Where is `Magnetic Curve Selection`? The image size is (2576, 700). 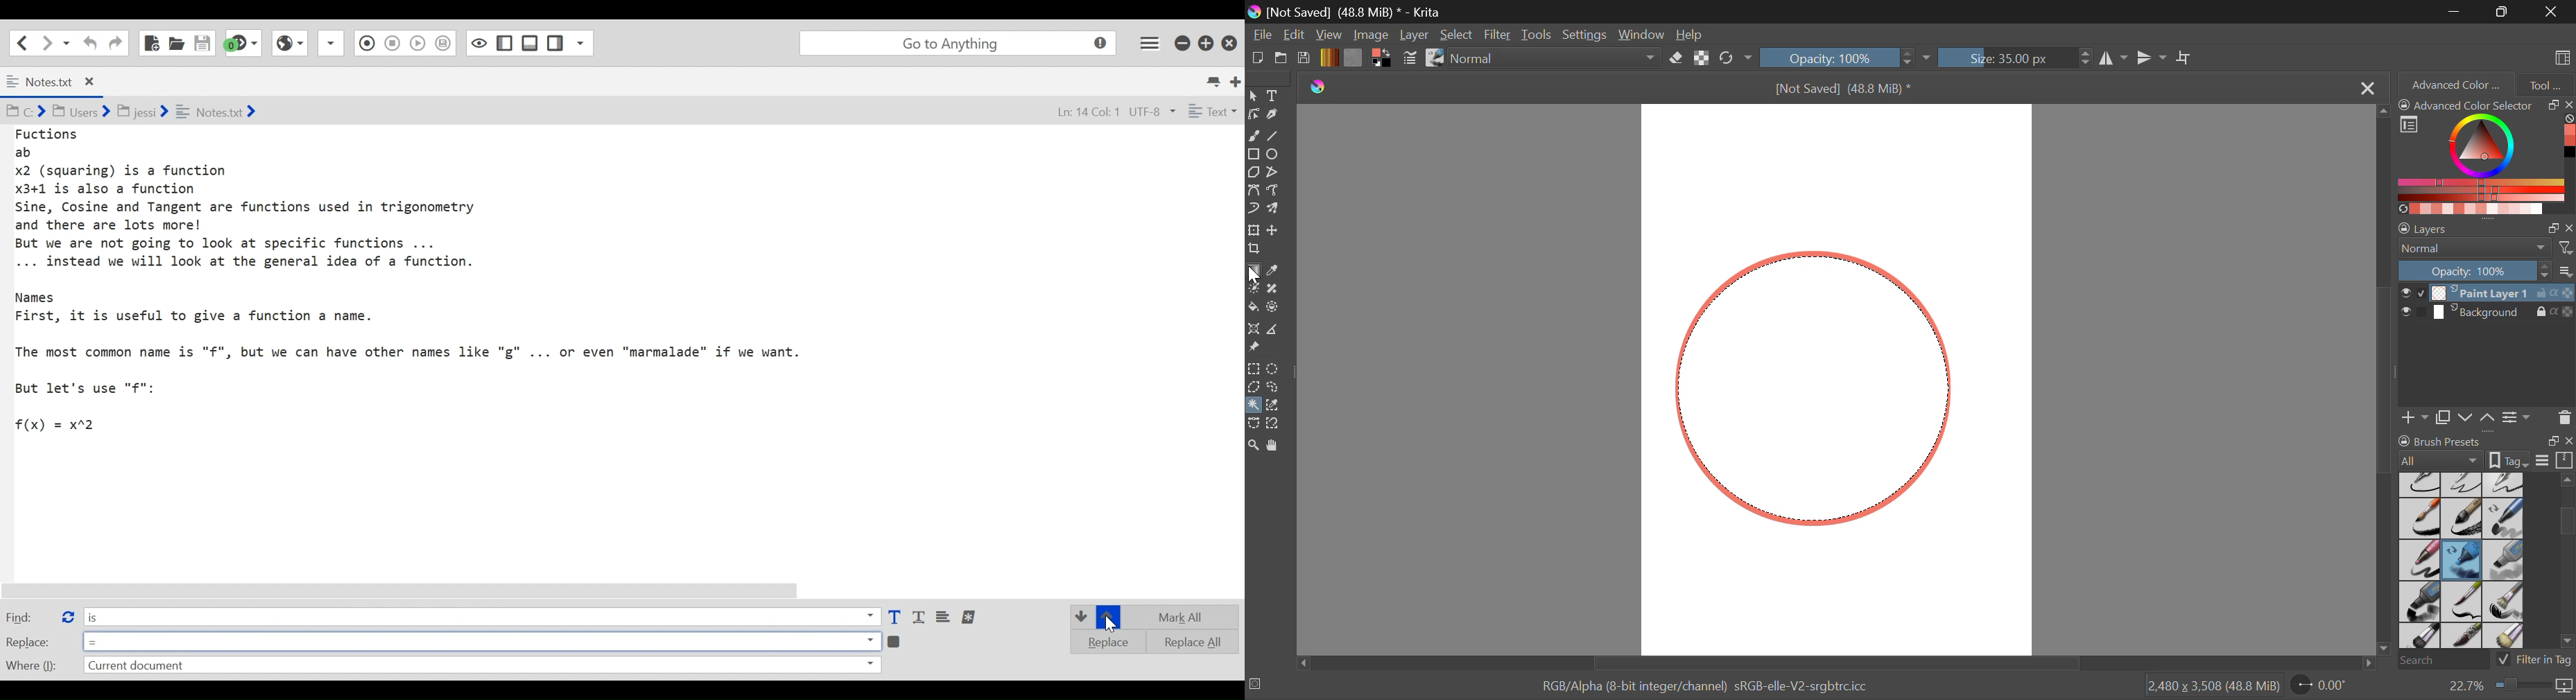 Magnetic Curve Selection is located at coordinates (1278, 423).